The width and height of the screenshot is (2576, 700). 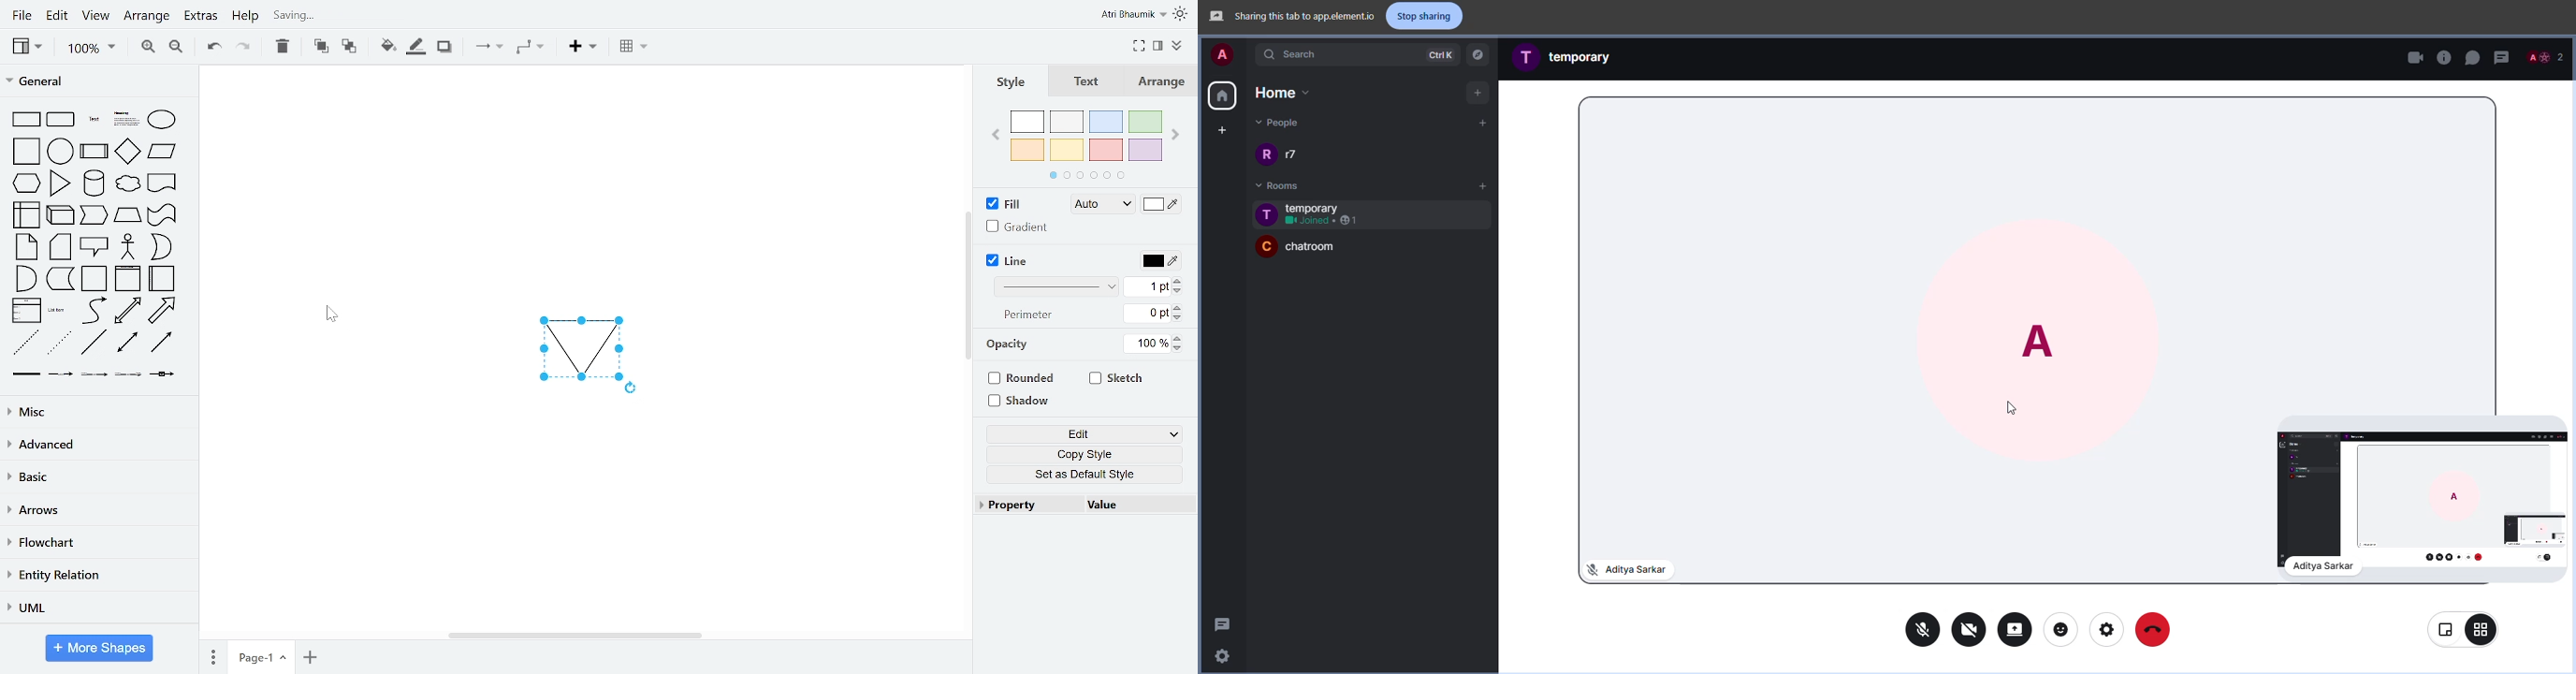 What do you see at coordinates (1924, 630) in the screenshot?
I see `mic off` at bounding box center [1924, 630].